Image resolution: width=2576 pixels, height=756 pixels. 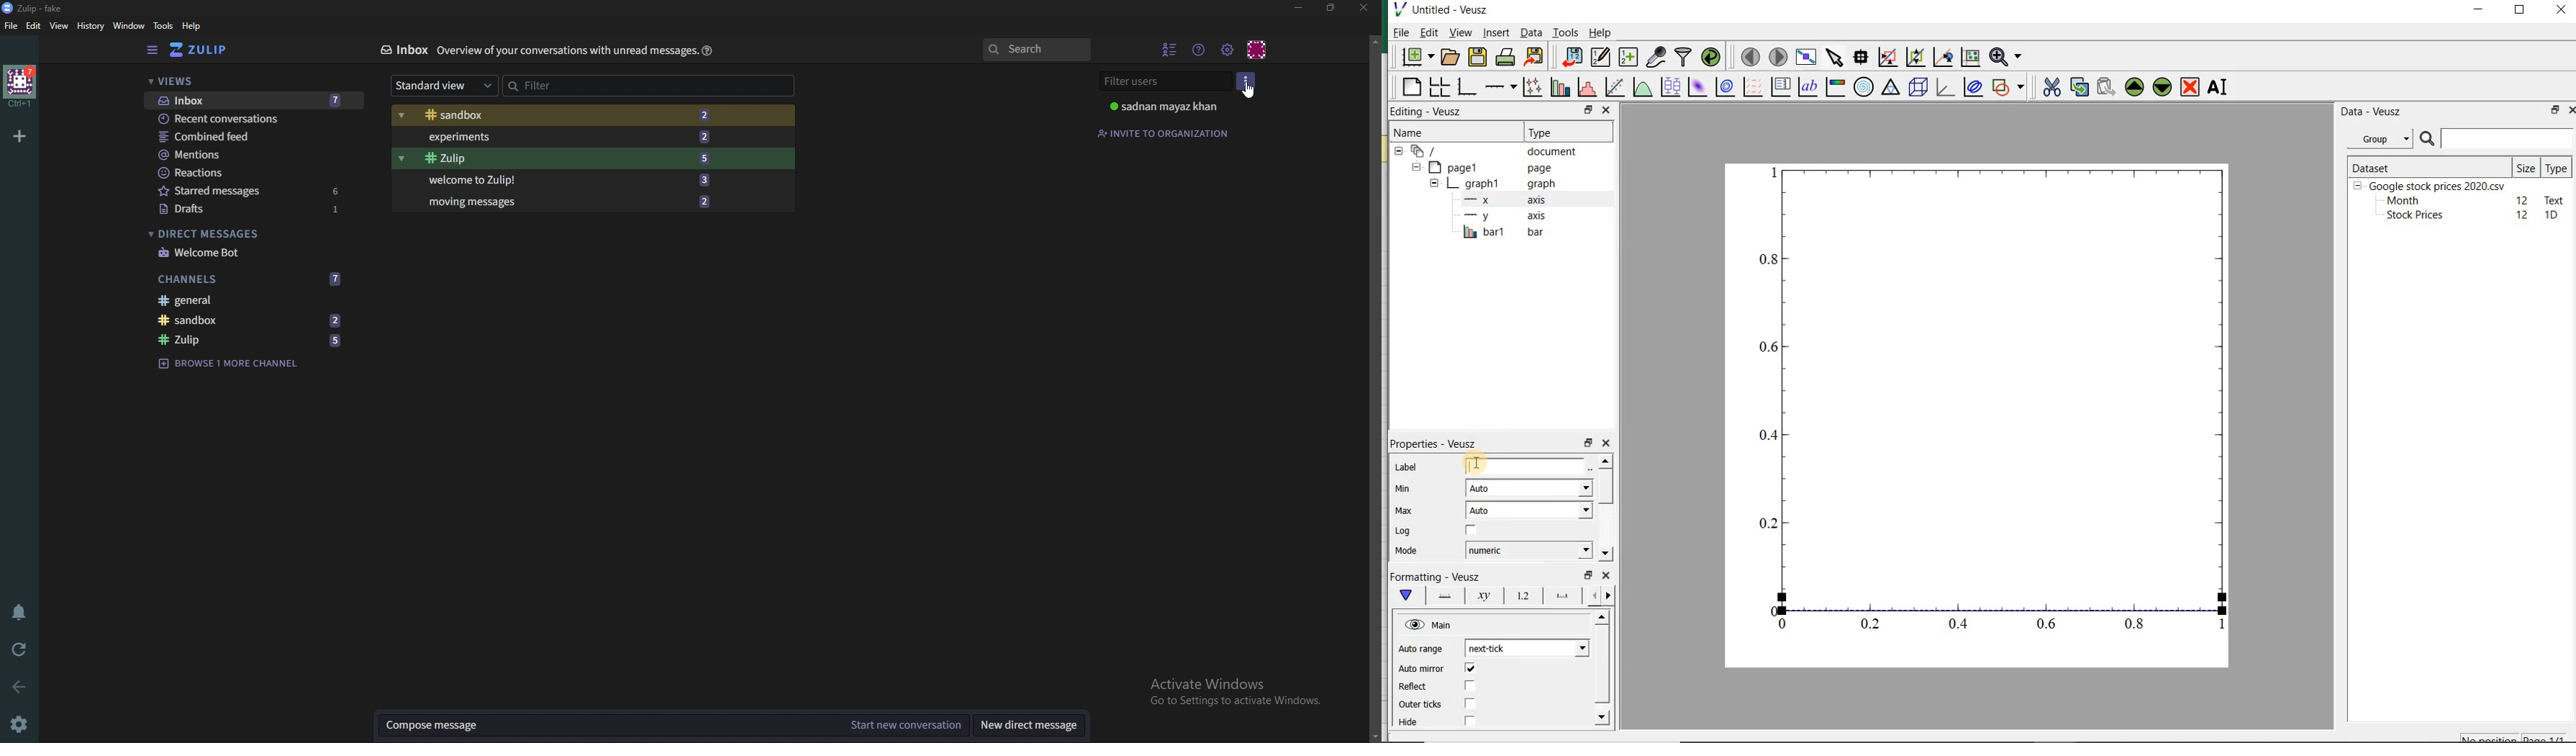 I want to click on Direct messages, so click(x=247, y=233).